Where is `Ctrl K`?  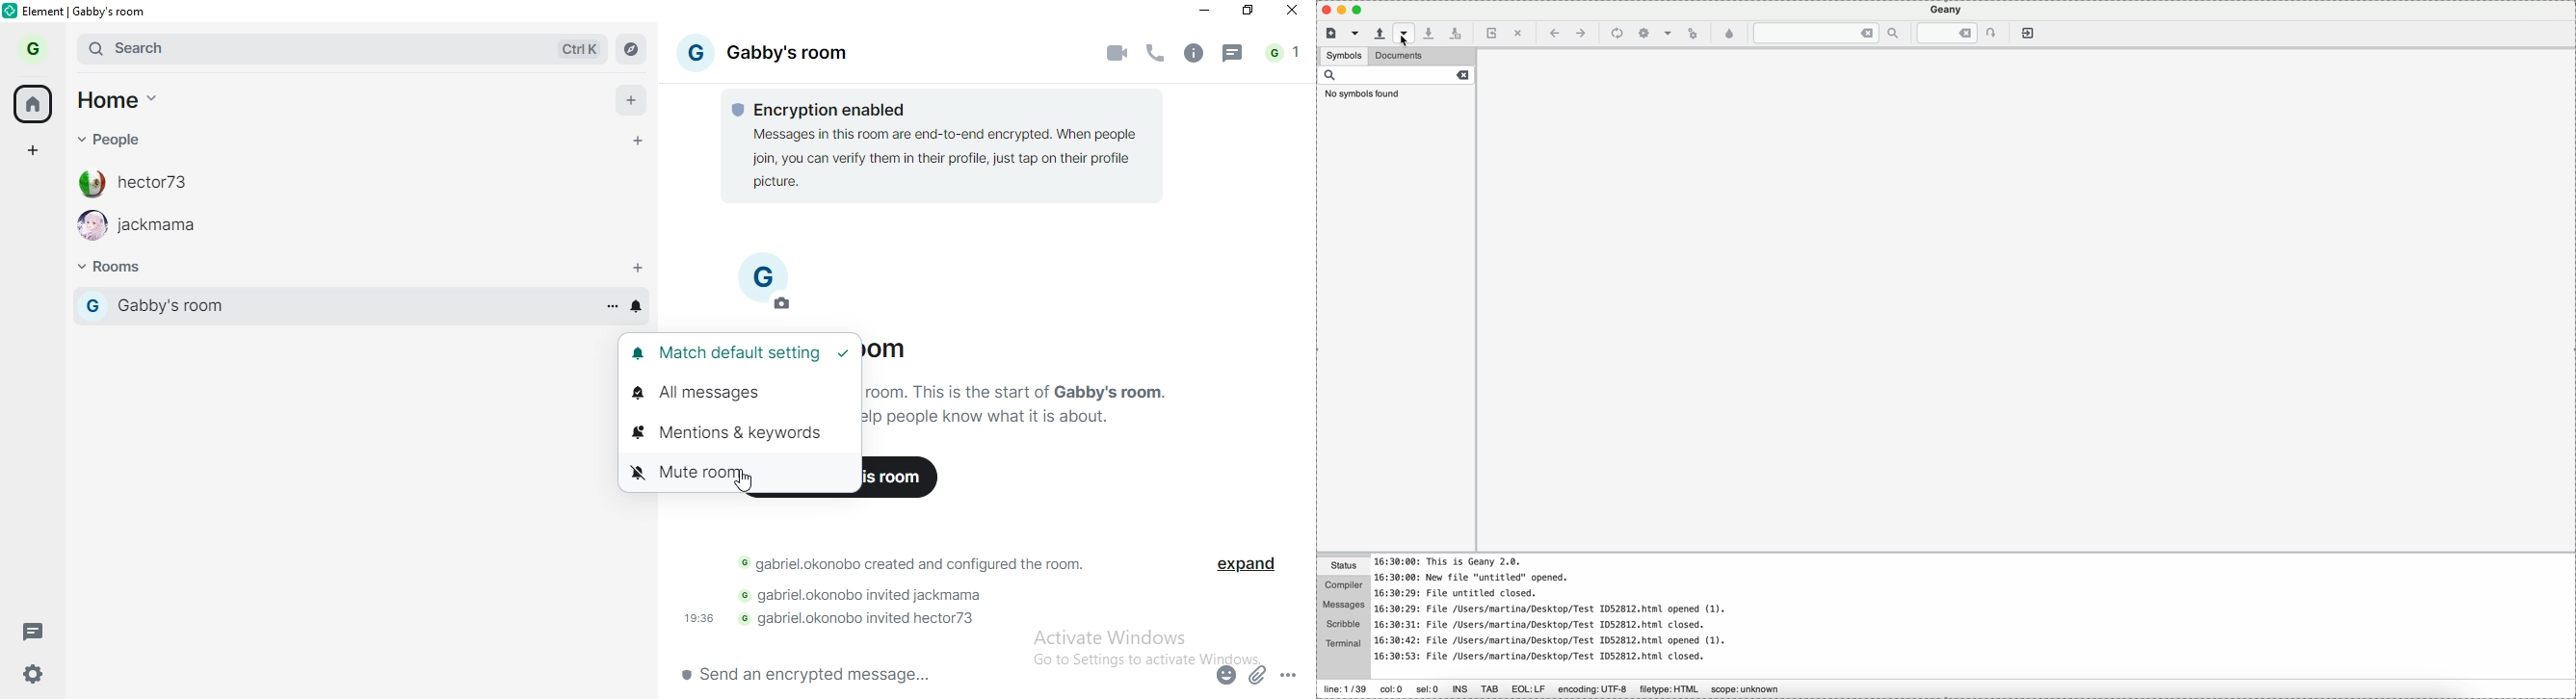 Ctrl K is located at coordinates (578, 50).